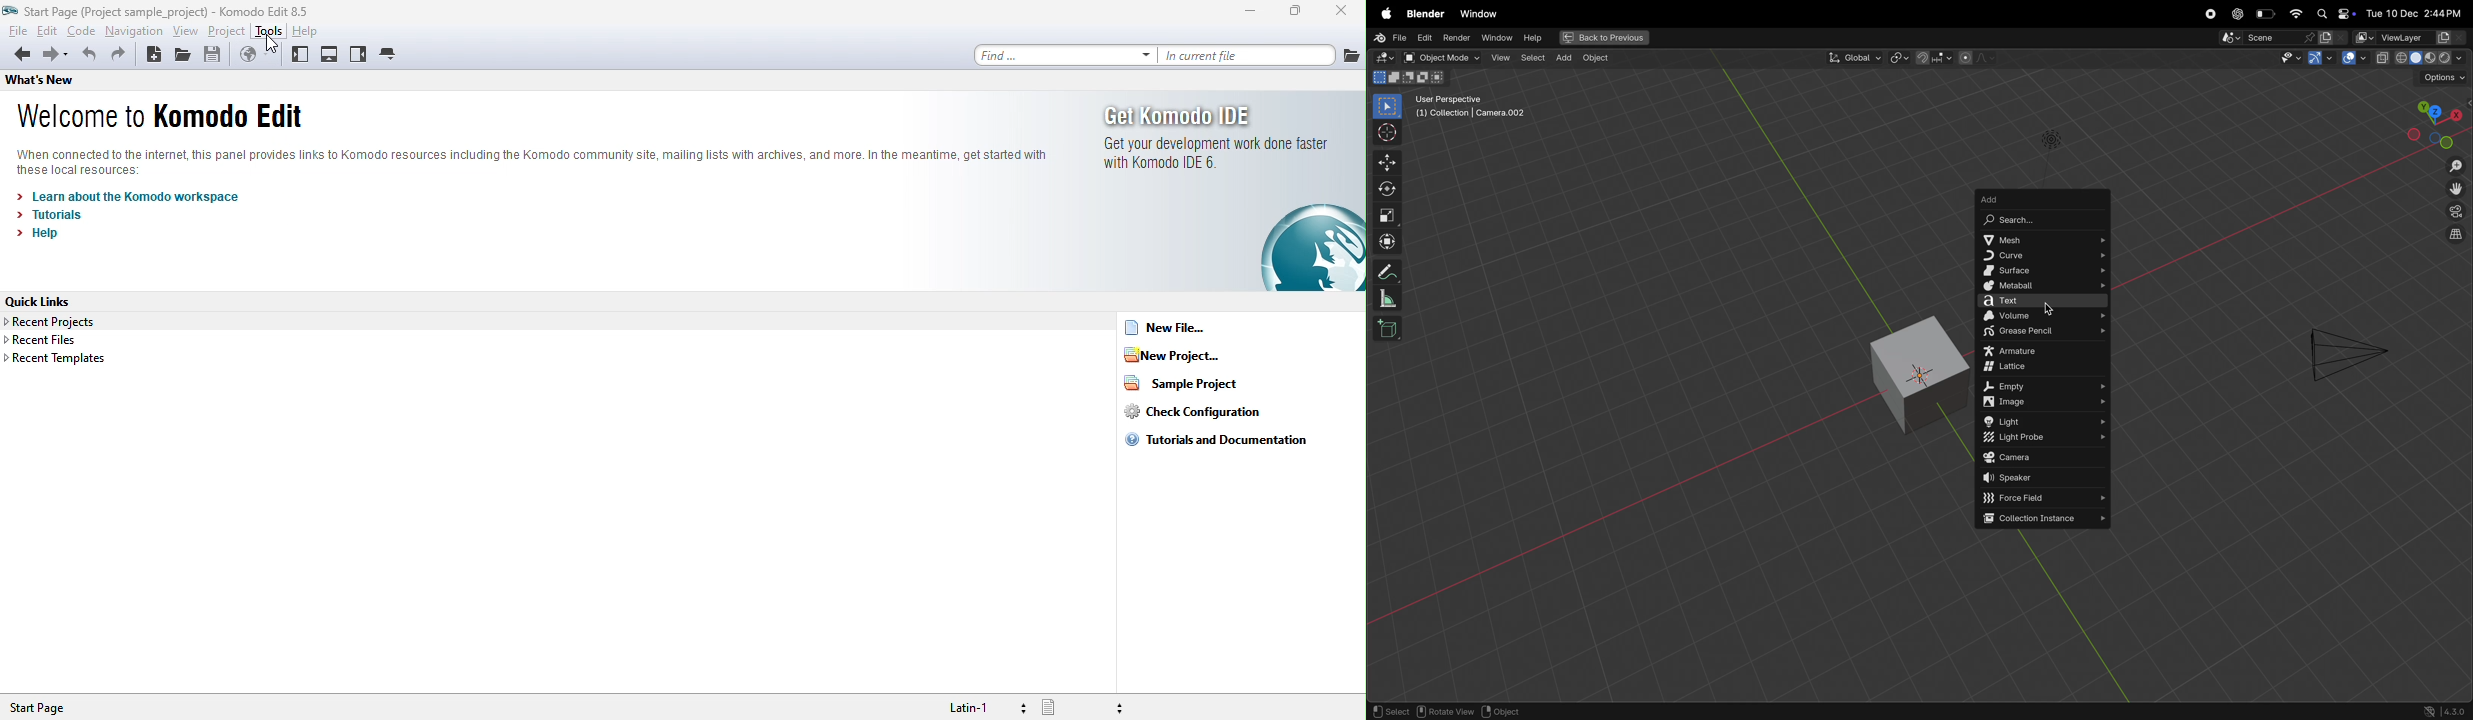 The width and height of the screenshot is (2492, 728). I want to click on 3D cursor, so click(1524, 710).